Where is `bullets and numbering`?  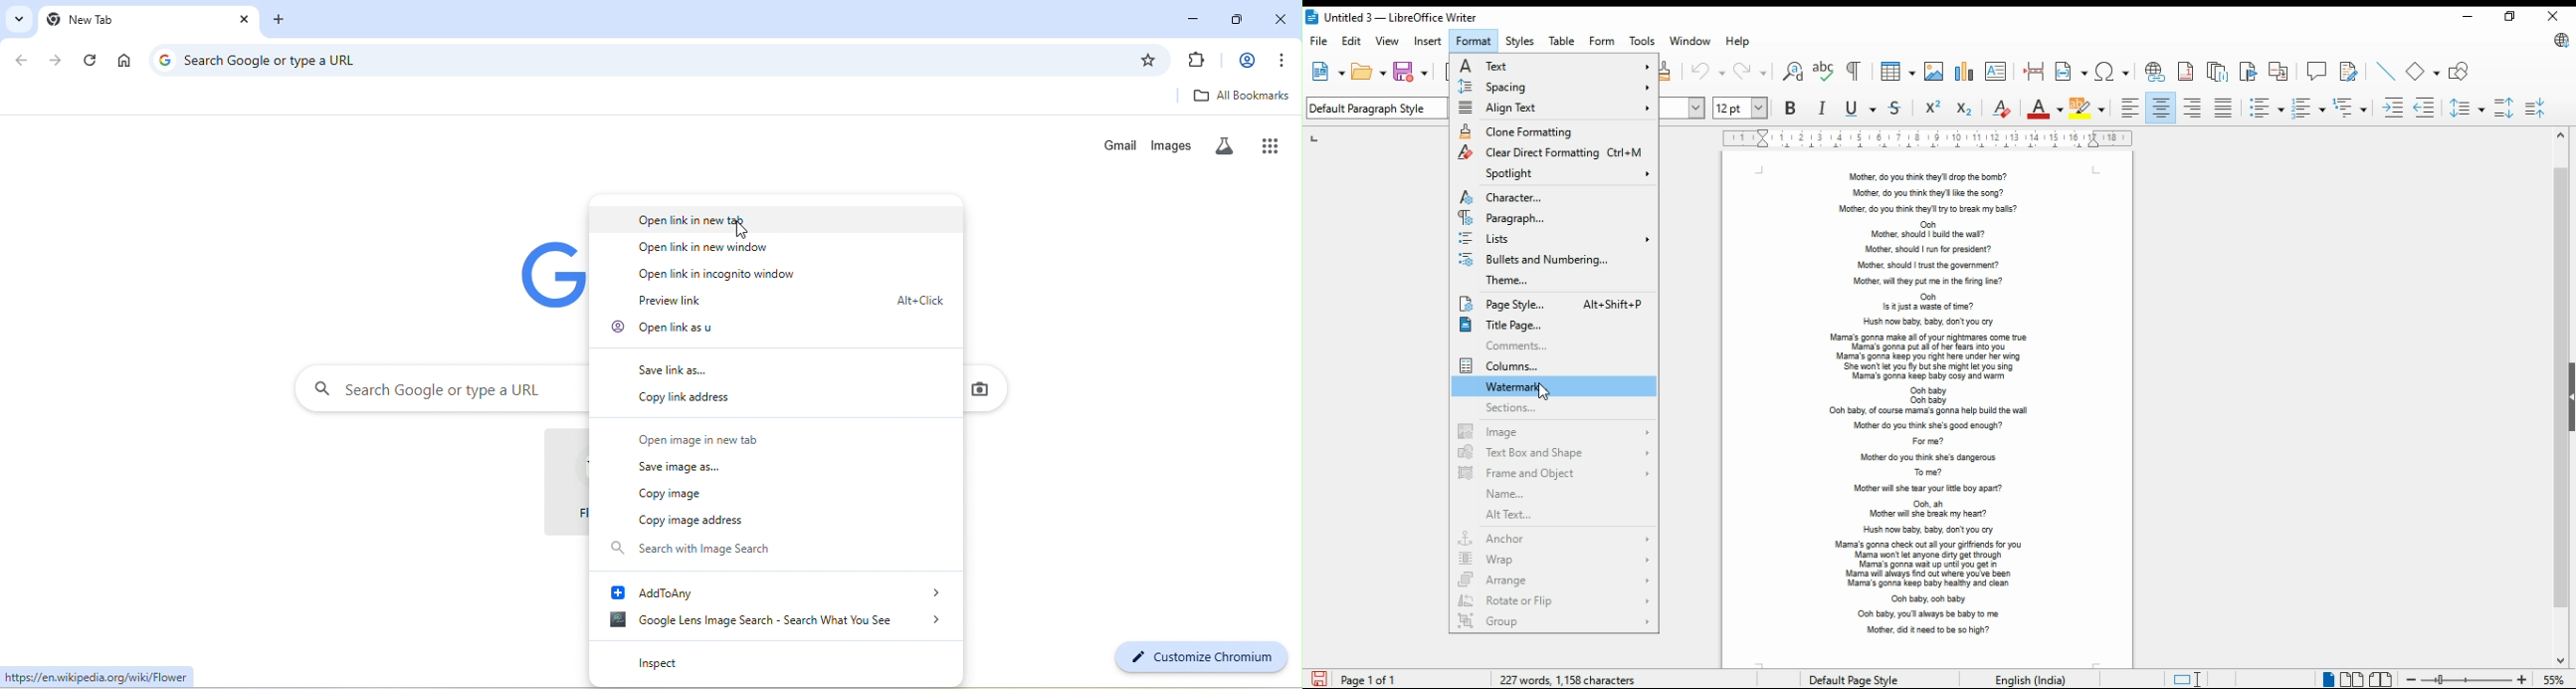
bullets and numbering is located at coordinates (1557, 259).